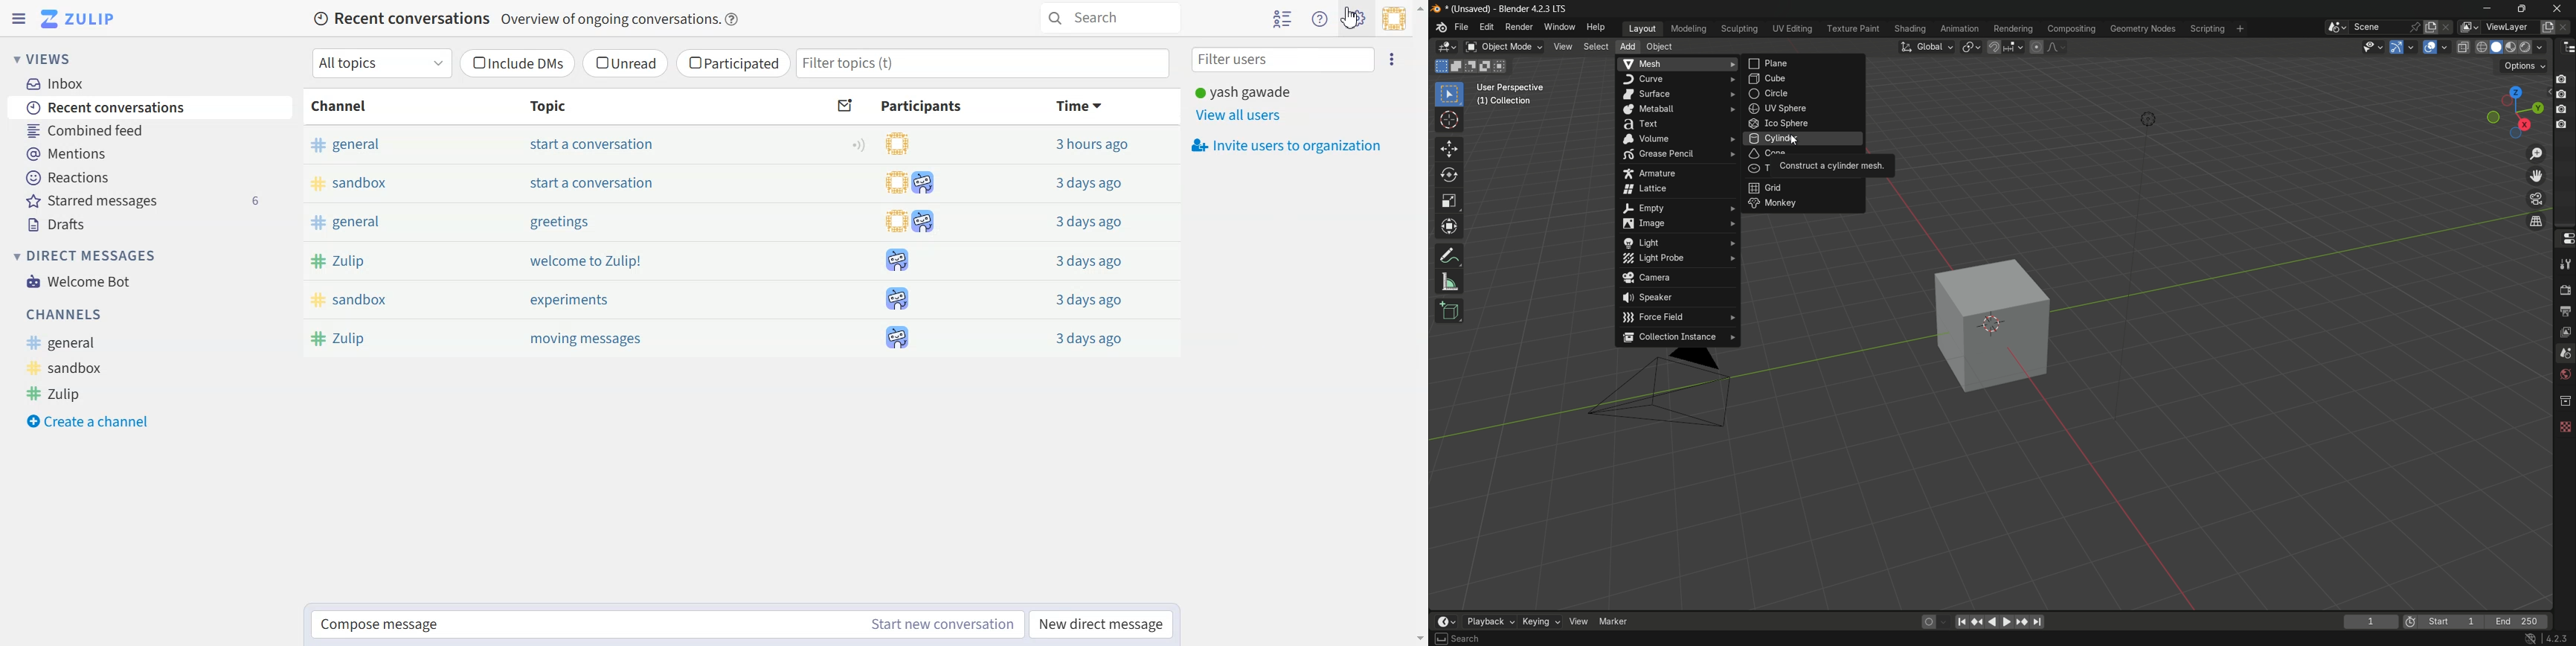 Image resolution: width=2576 pixels, height=672 pixels. I want to click on blender logo, so click(1437, 9).